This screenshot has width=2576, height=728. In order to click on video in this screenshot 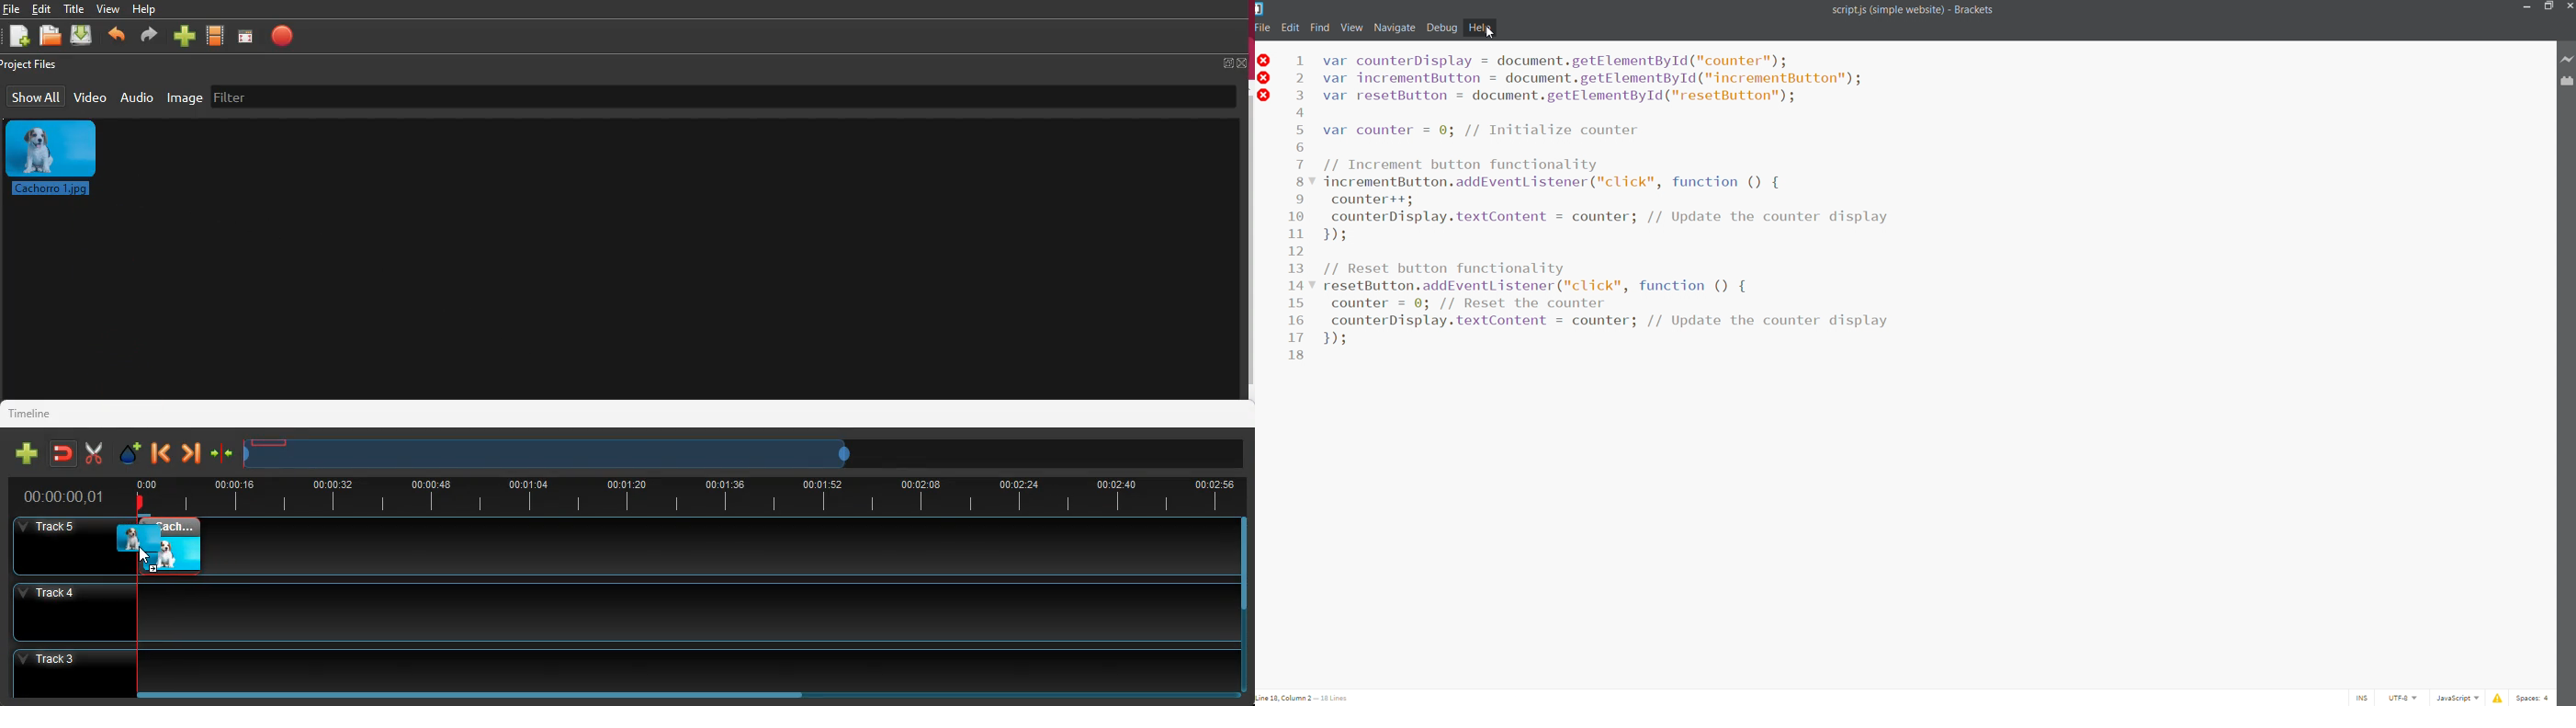, I will do `click(90, 97)`.